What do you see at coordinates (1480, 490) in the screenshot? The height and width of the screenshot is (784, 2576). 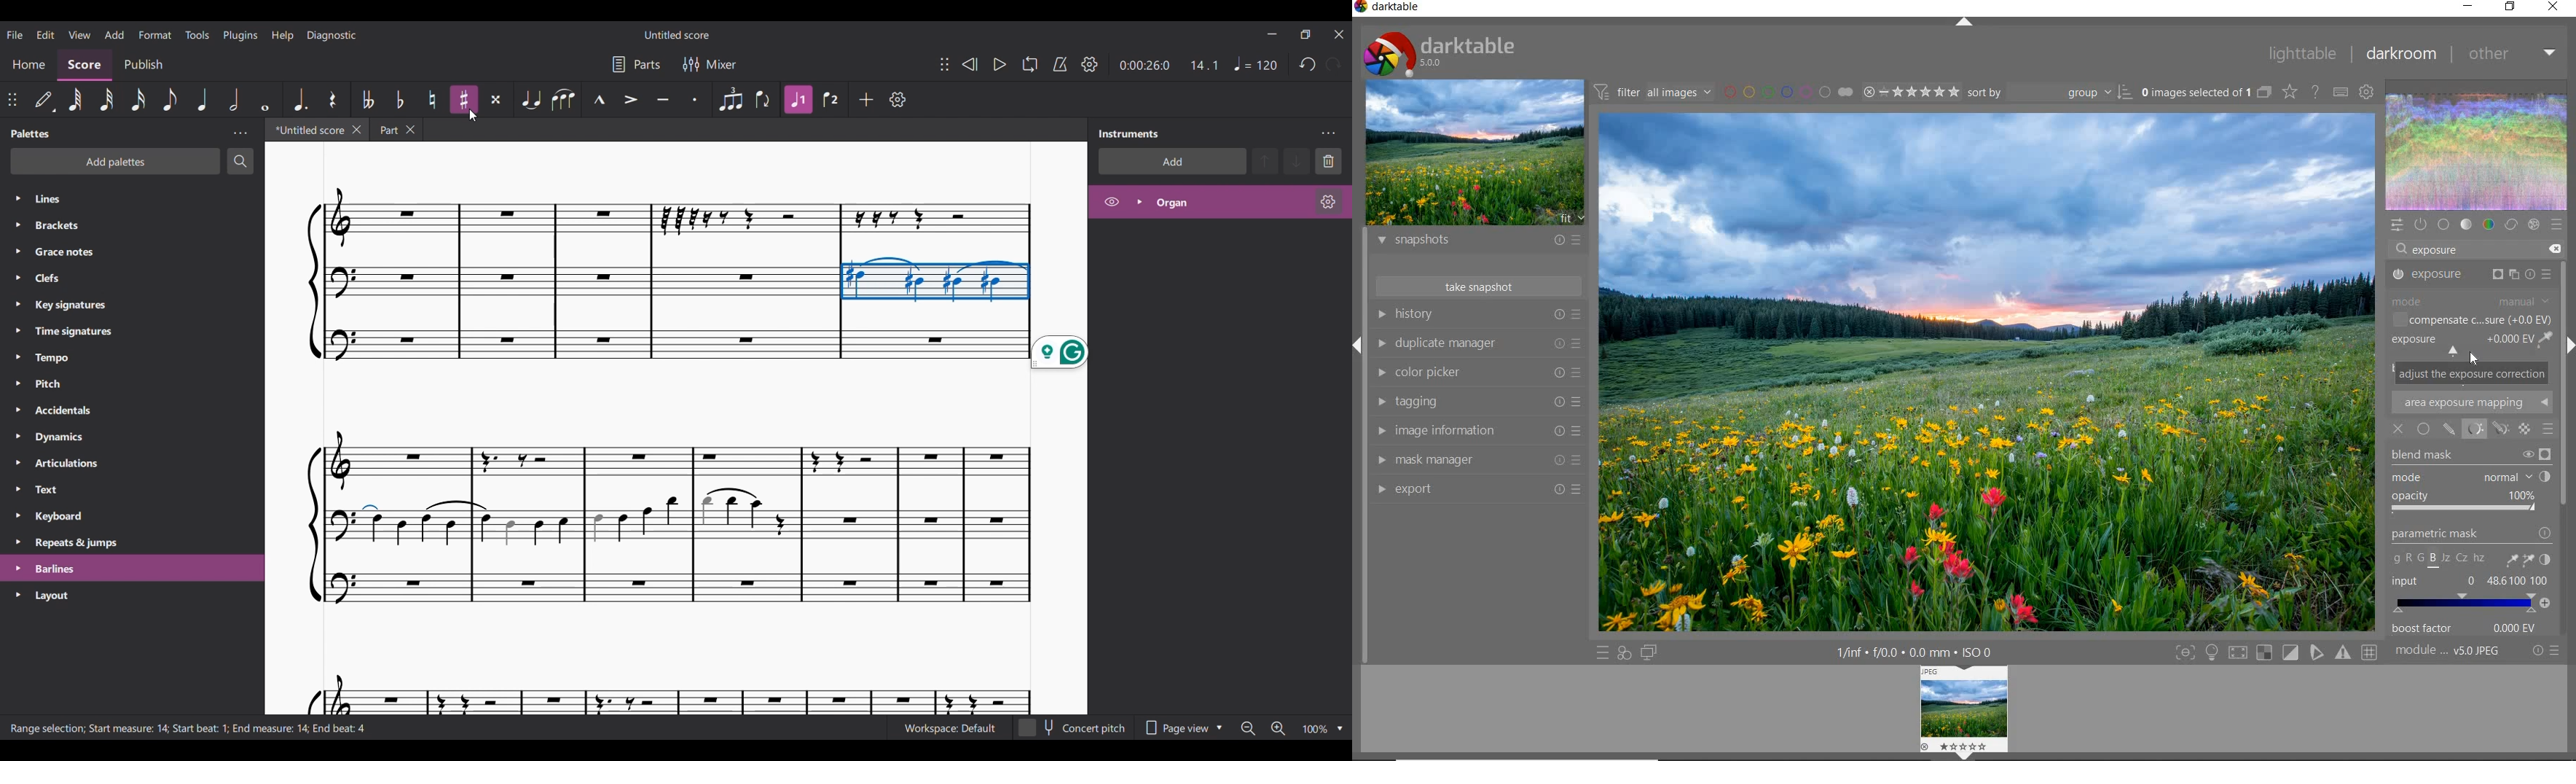 I see `export` at bounding box center [1480, 490].